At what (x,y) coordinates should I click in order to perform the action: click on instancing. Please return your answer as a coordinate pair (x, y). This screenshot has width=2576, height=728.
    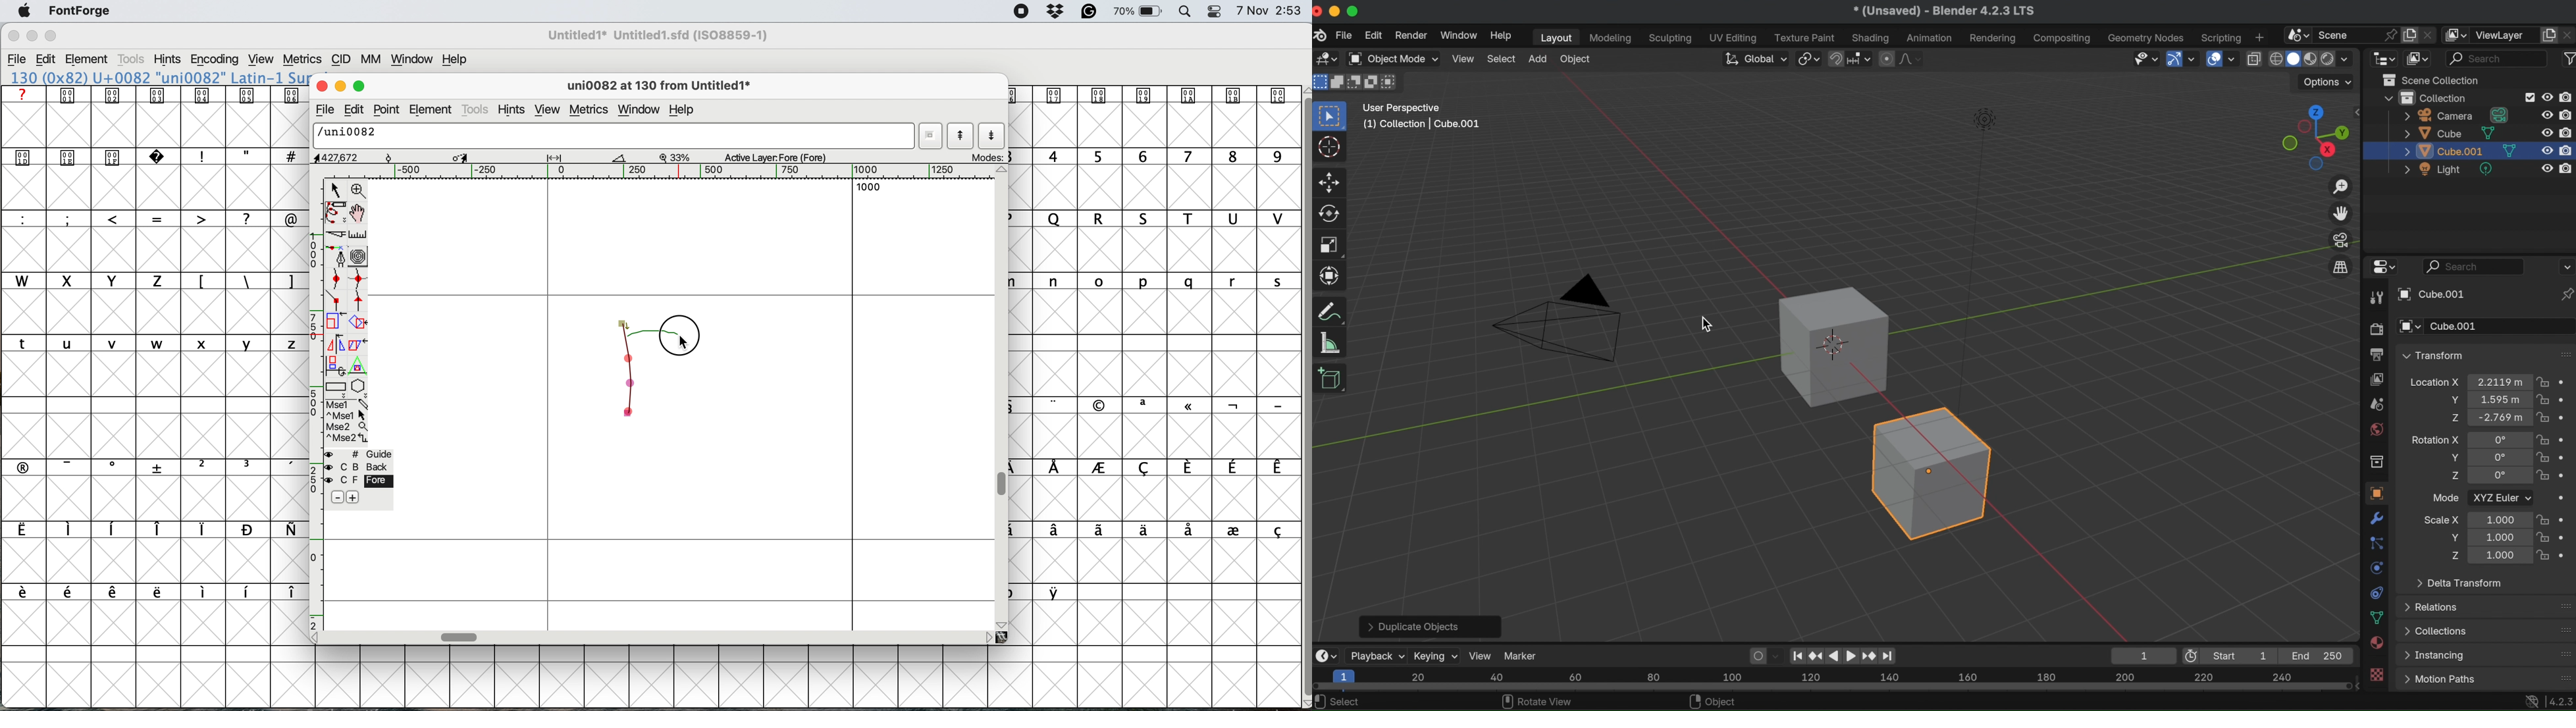
    Looking at the image, I should click on (2437, 656).